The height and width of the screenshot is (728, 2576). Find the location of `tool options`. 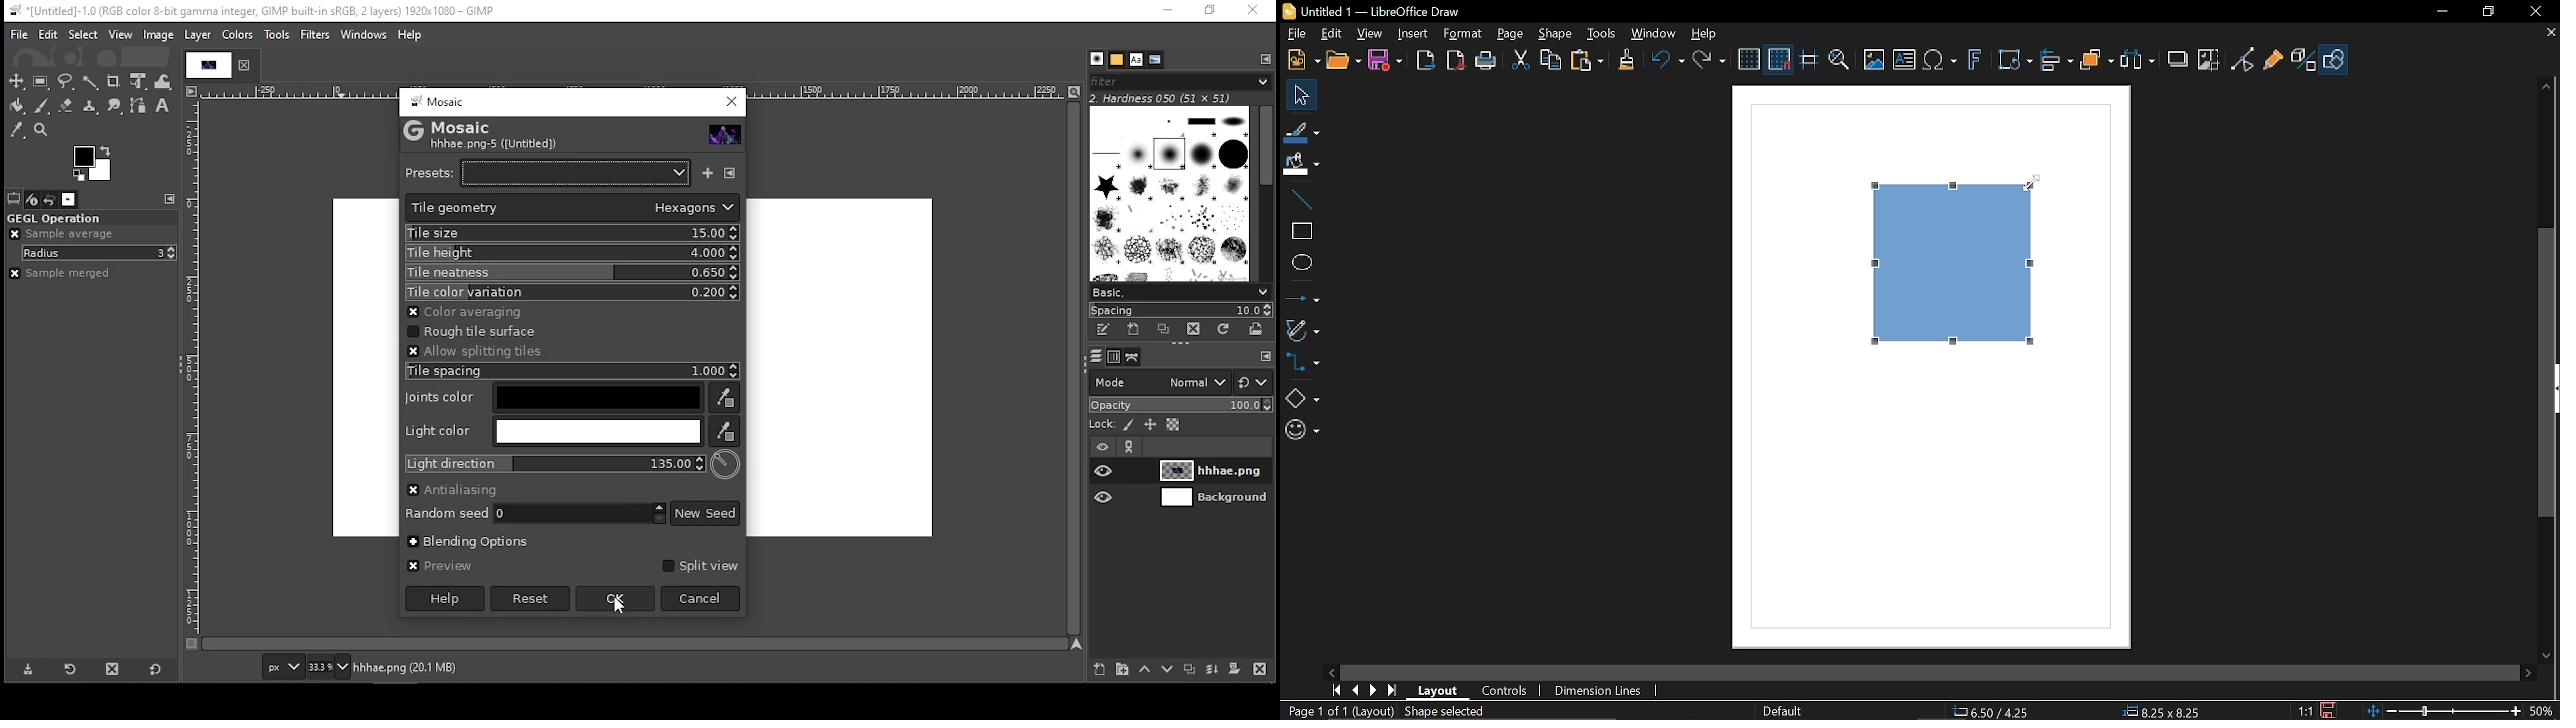

tool options is located at coordinates (14, 198).